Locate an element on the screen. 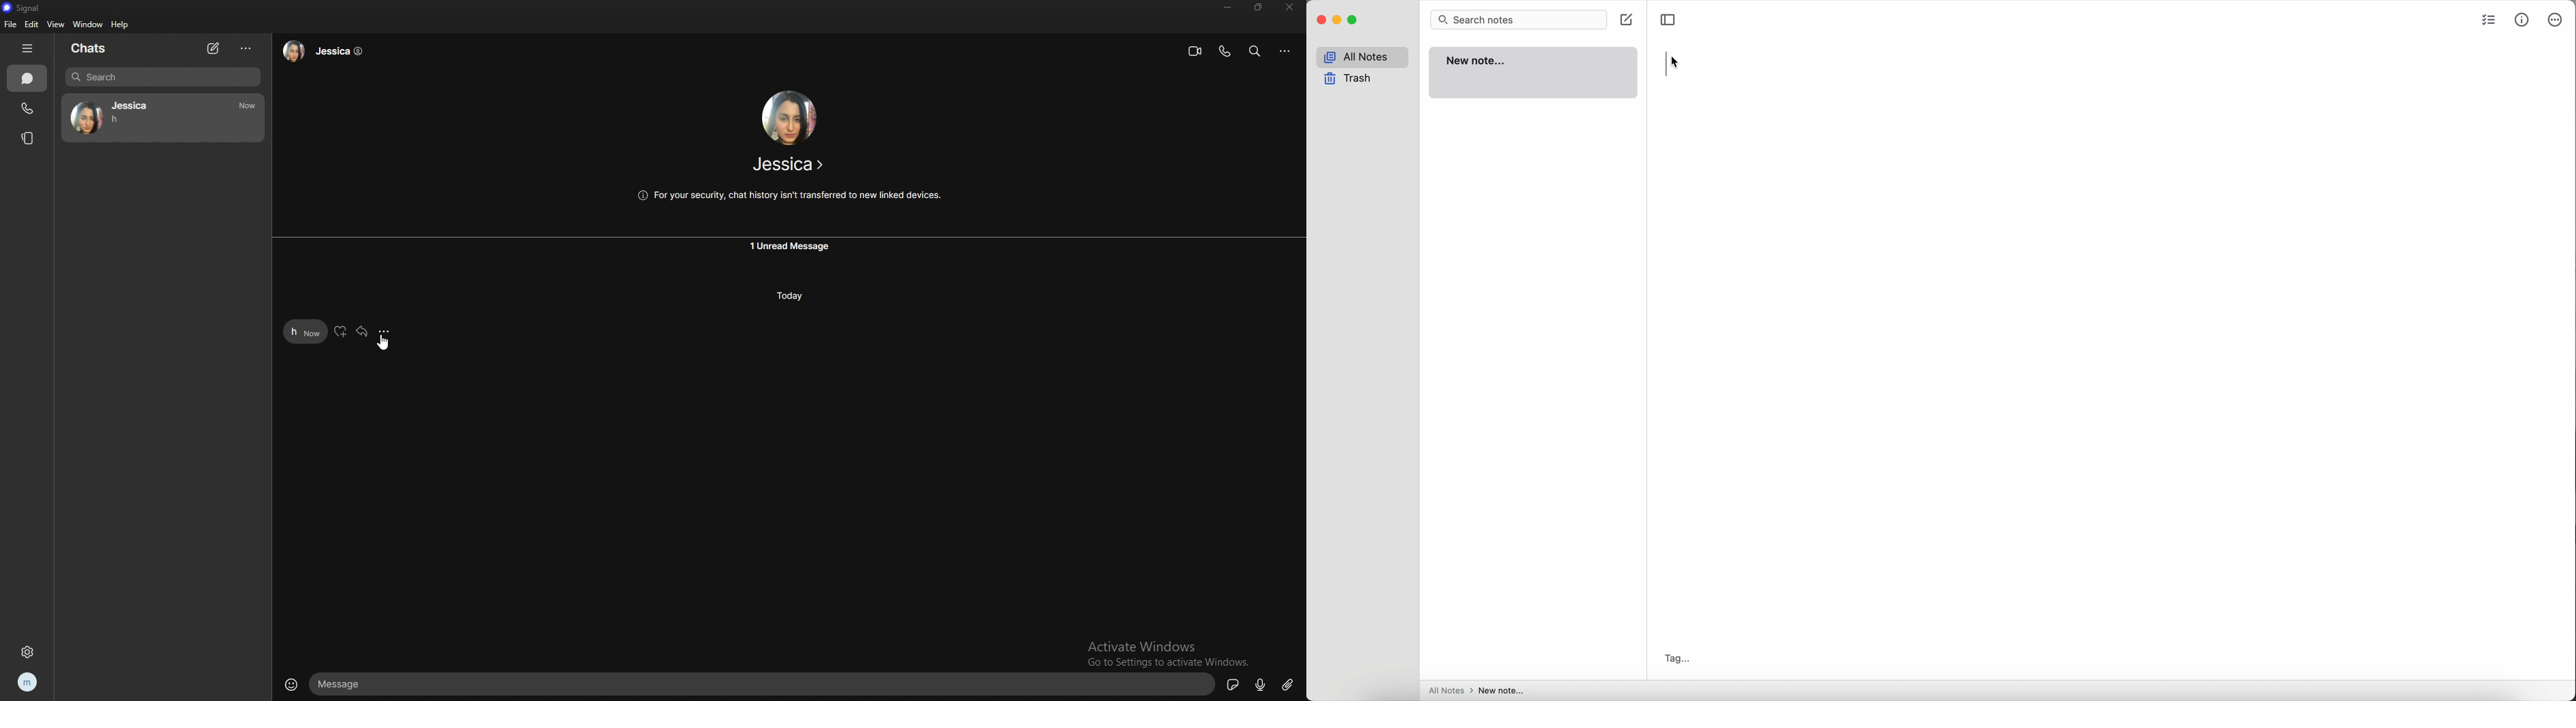 This screenshot has height=728, width=2576. toggle sidebar is located at coordinates (1668, 20).